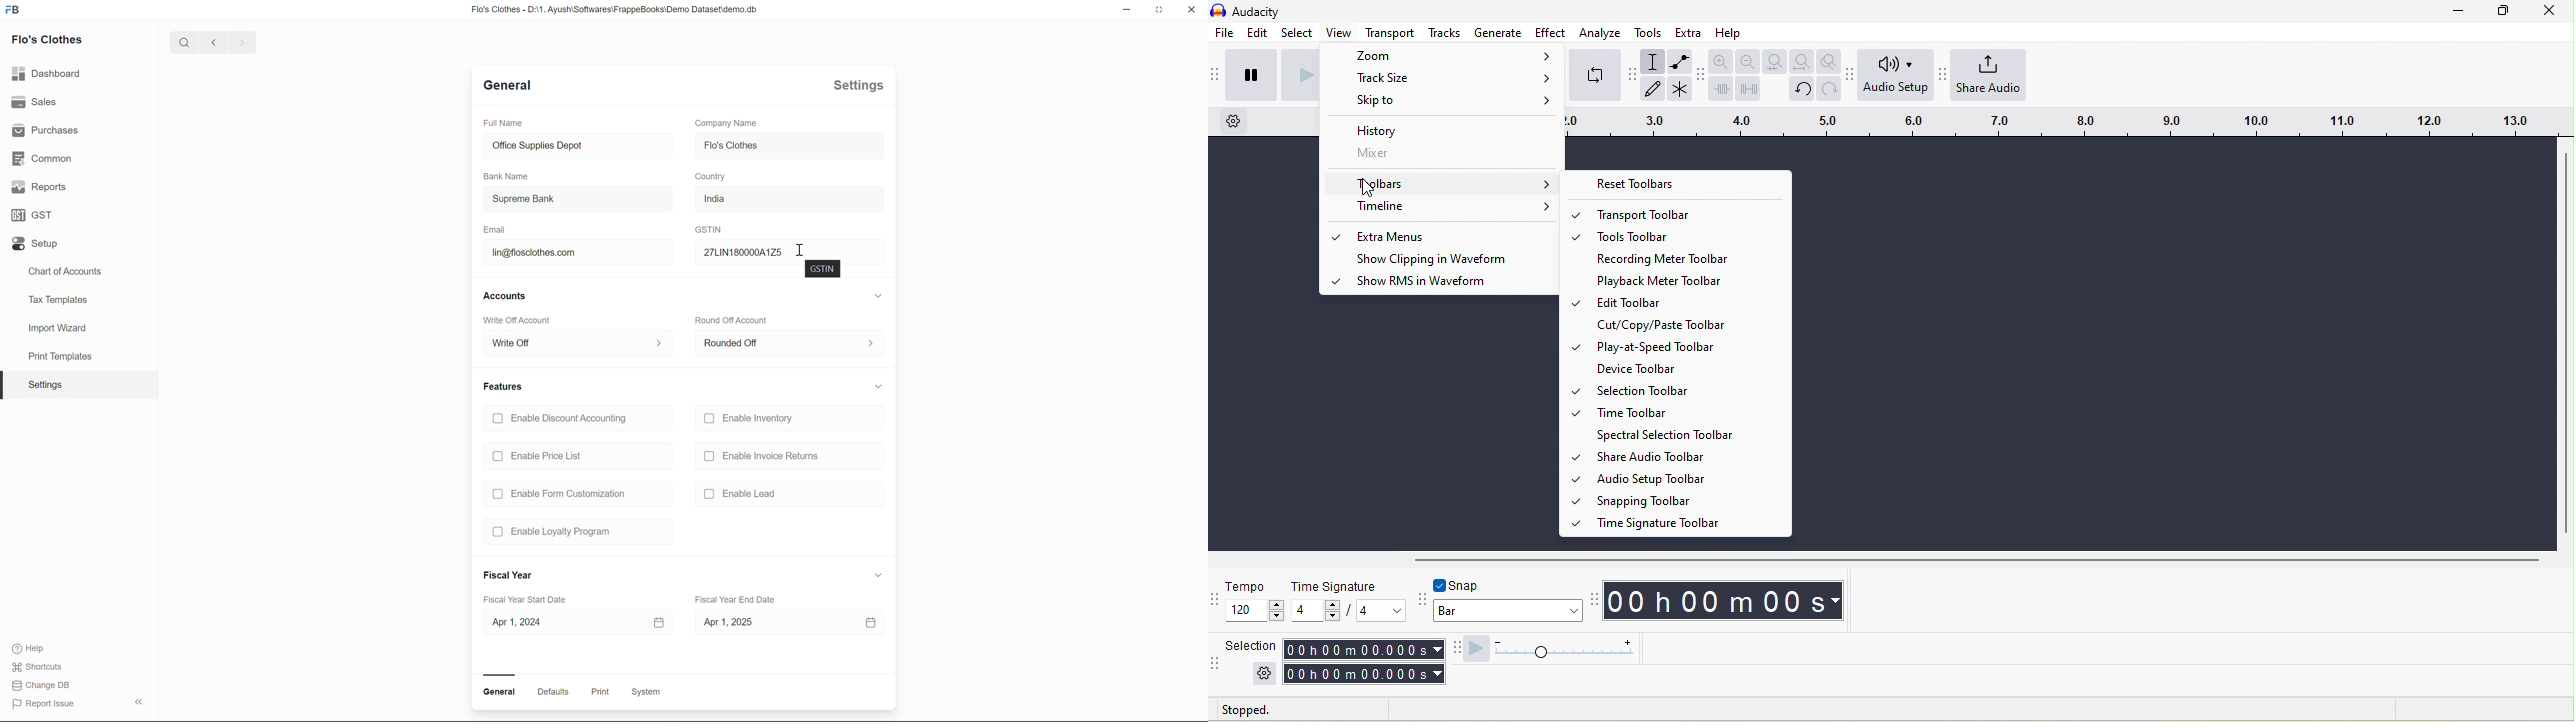 The image size is (2576, 728). Describe the element at coordinates (48, 75) in the screenshot. I see `Dashboard` at that location.